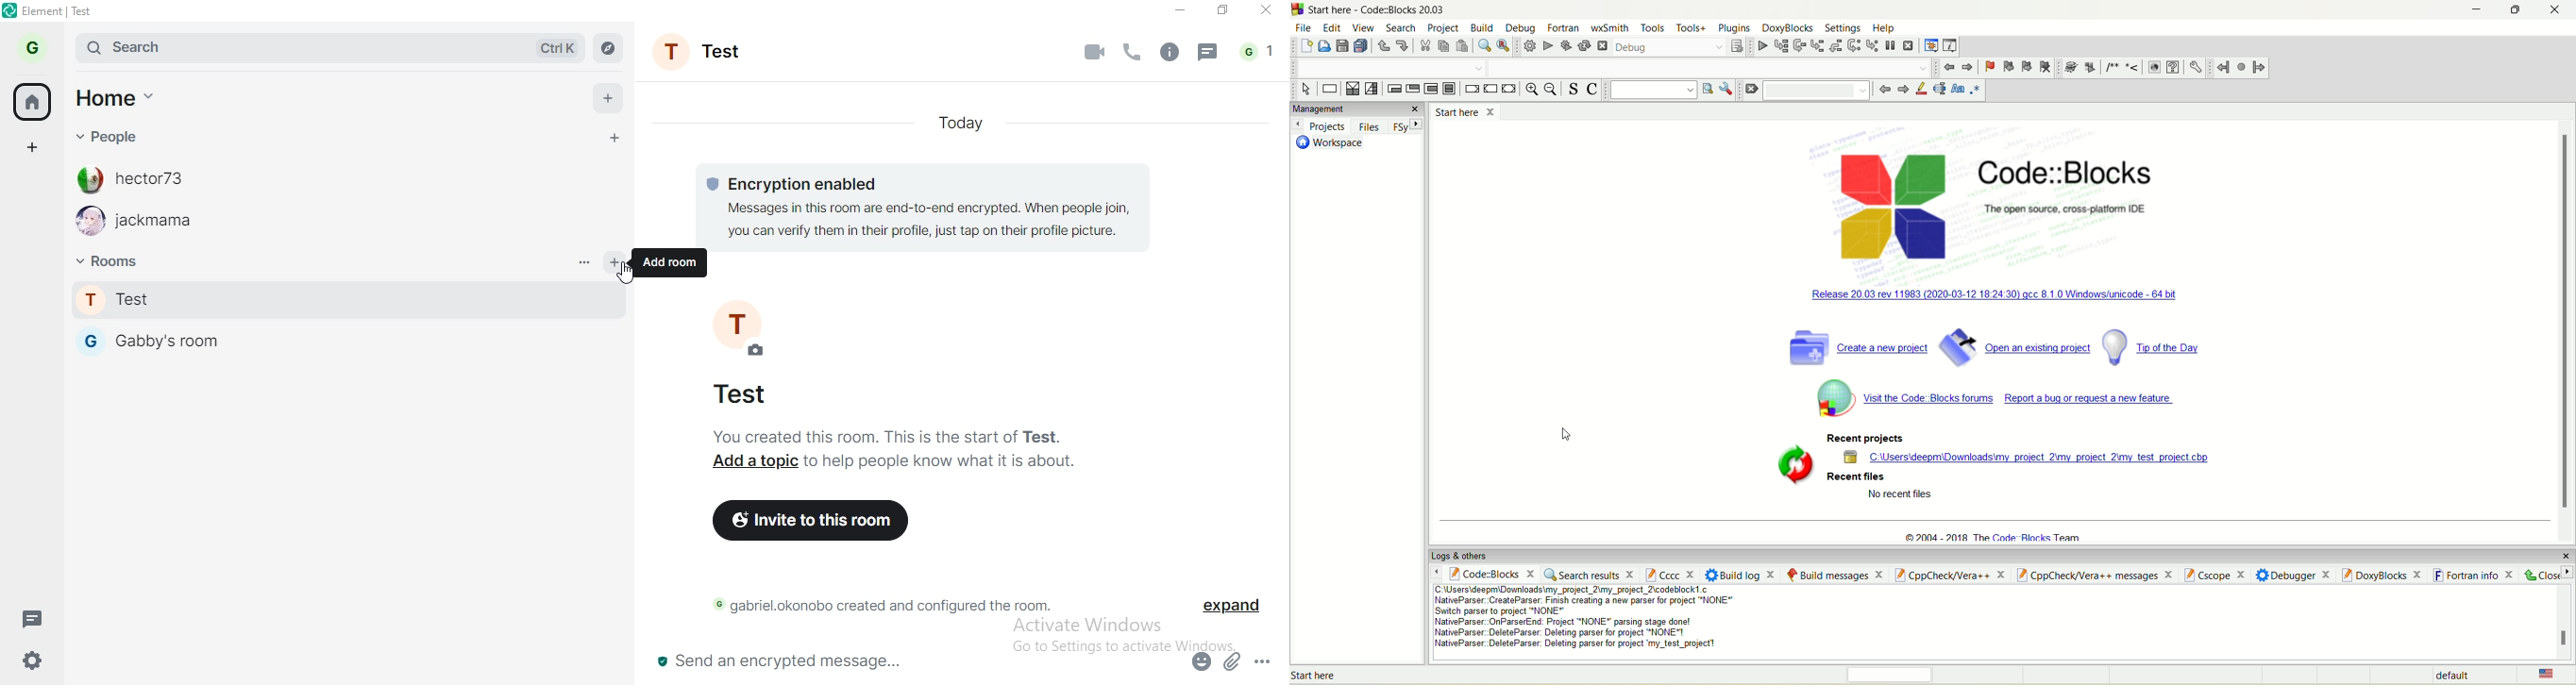 The image size is (2576, 700). What do you see at coordinates (2242, 66) in the screenshot?
I see `last jump` at bounding box center [2242, 66].